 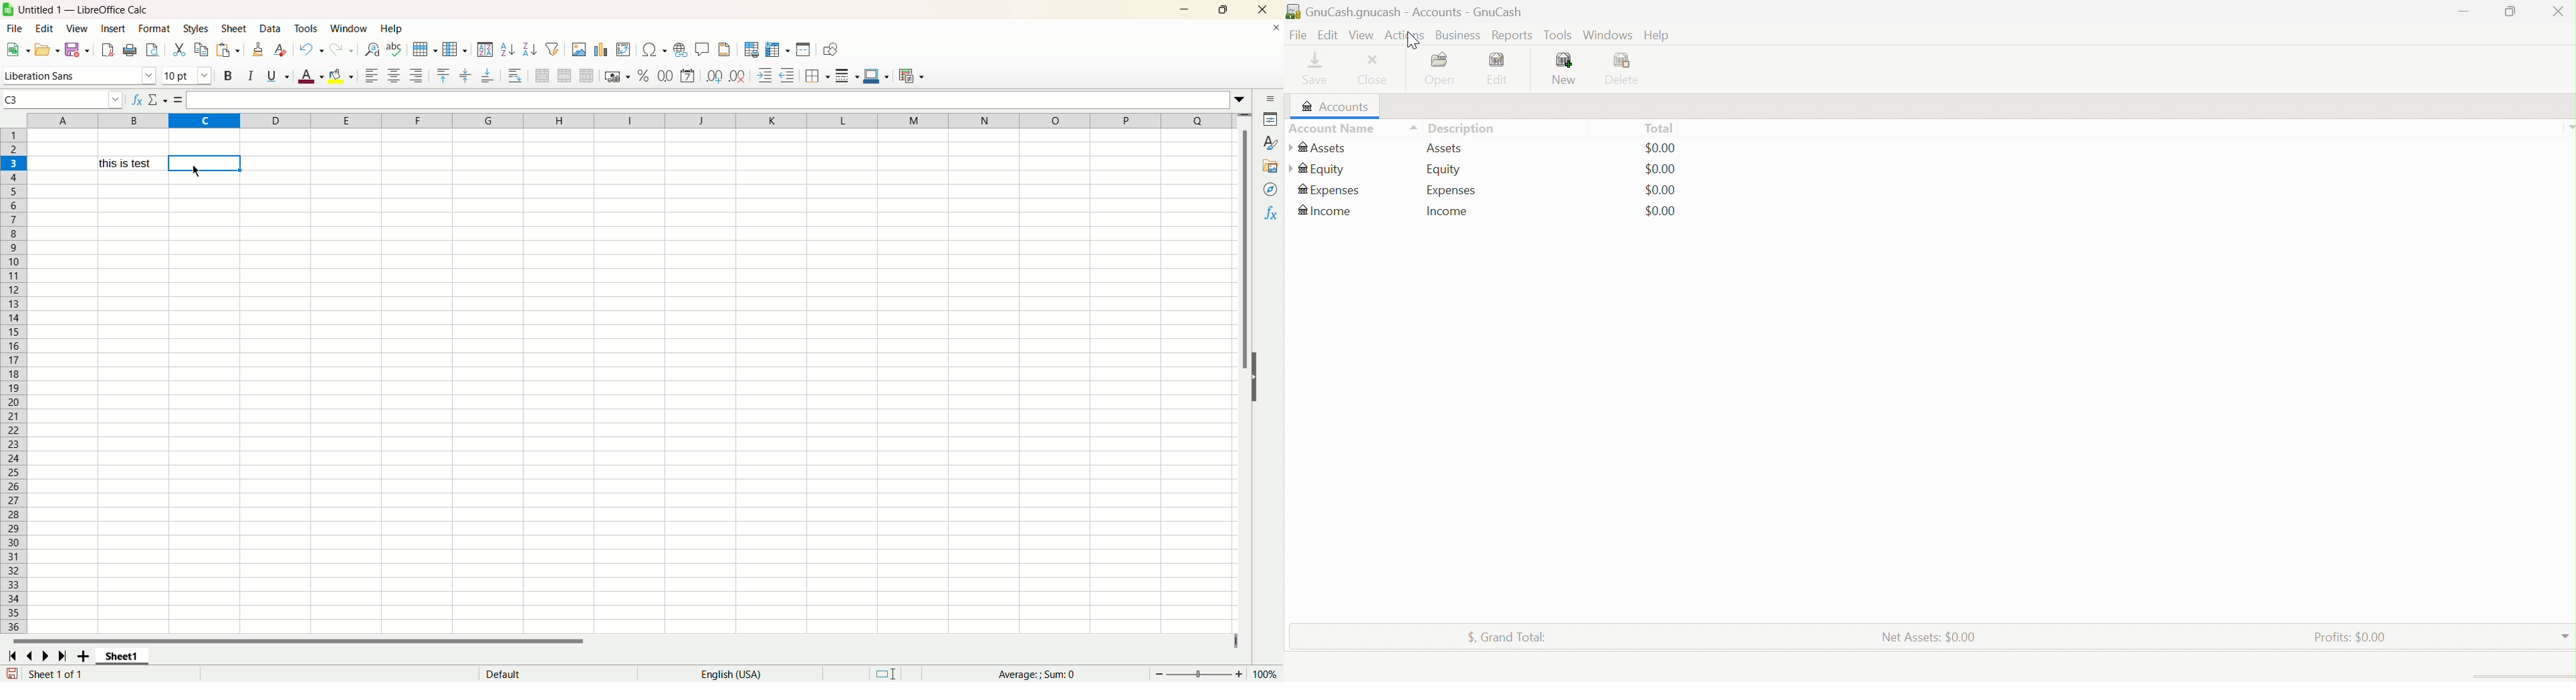 What do you see at coordinates (114, 28) in the screenshot?
I see `insert` at bounding box center [114, 28].